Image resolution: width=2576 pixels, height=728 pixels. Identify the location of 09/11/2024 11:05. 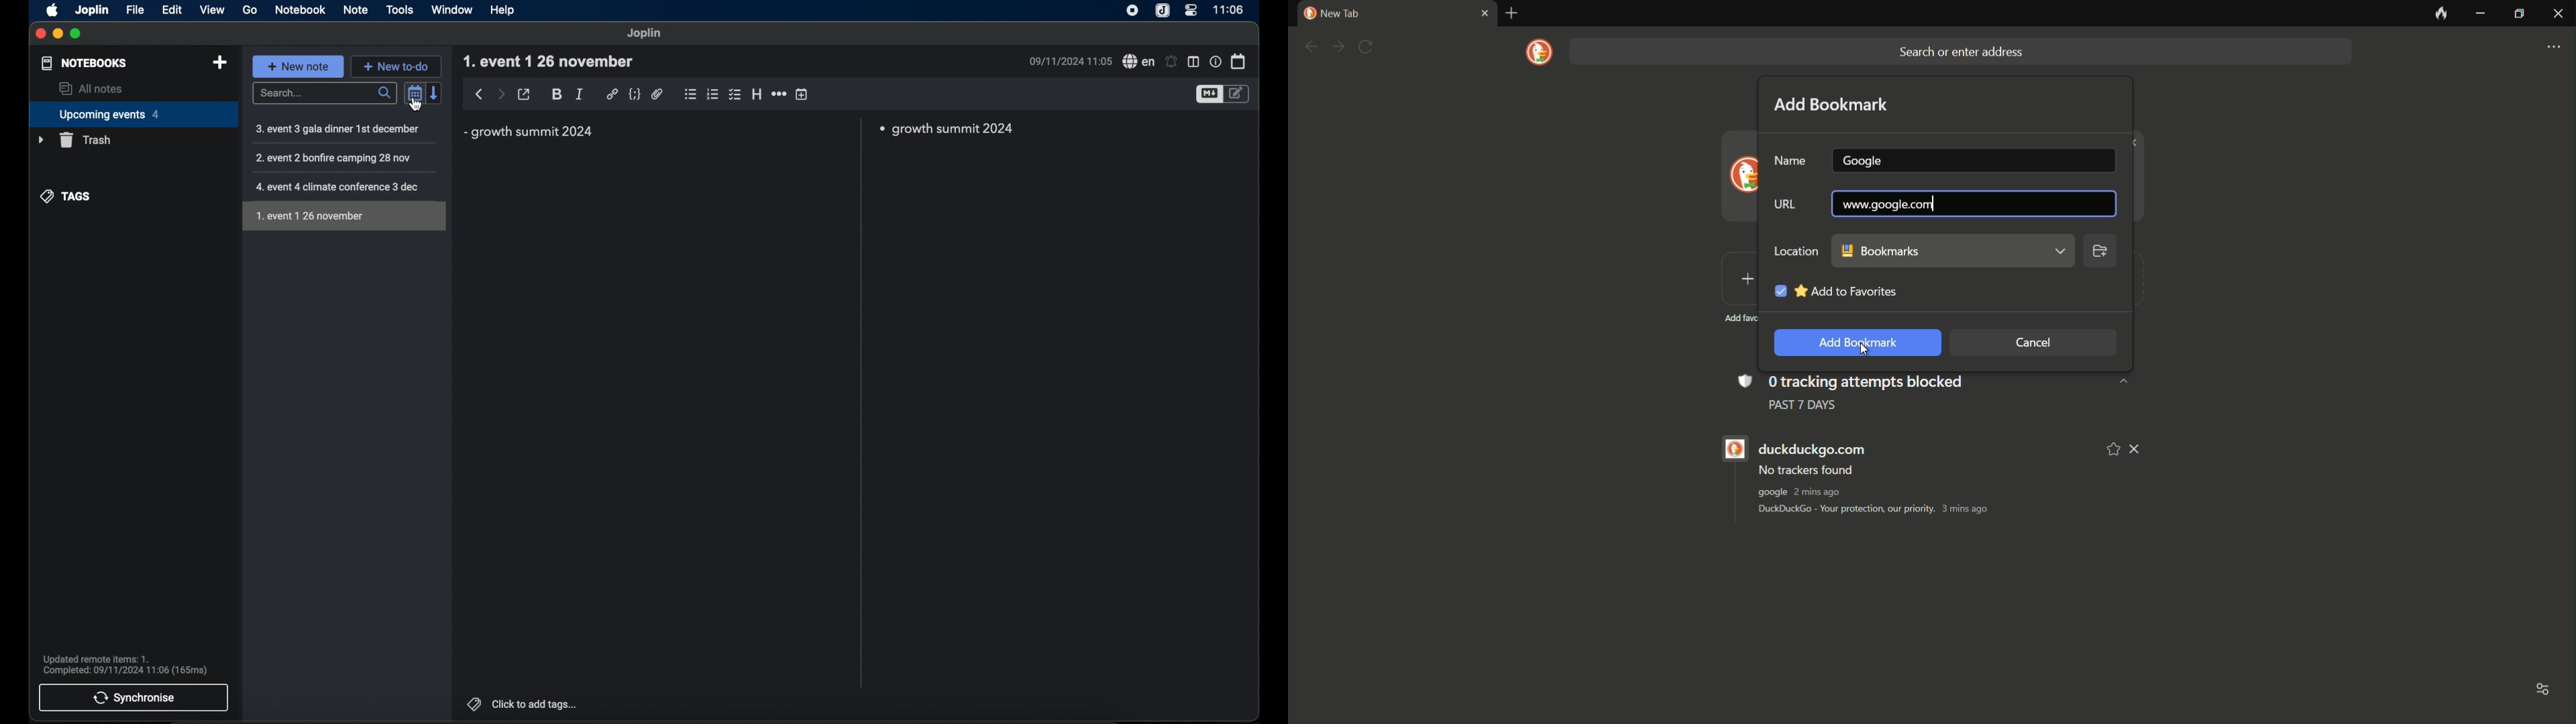
(1070, 61).